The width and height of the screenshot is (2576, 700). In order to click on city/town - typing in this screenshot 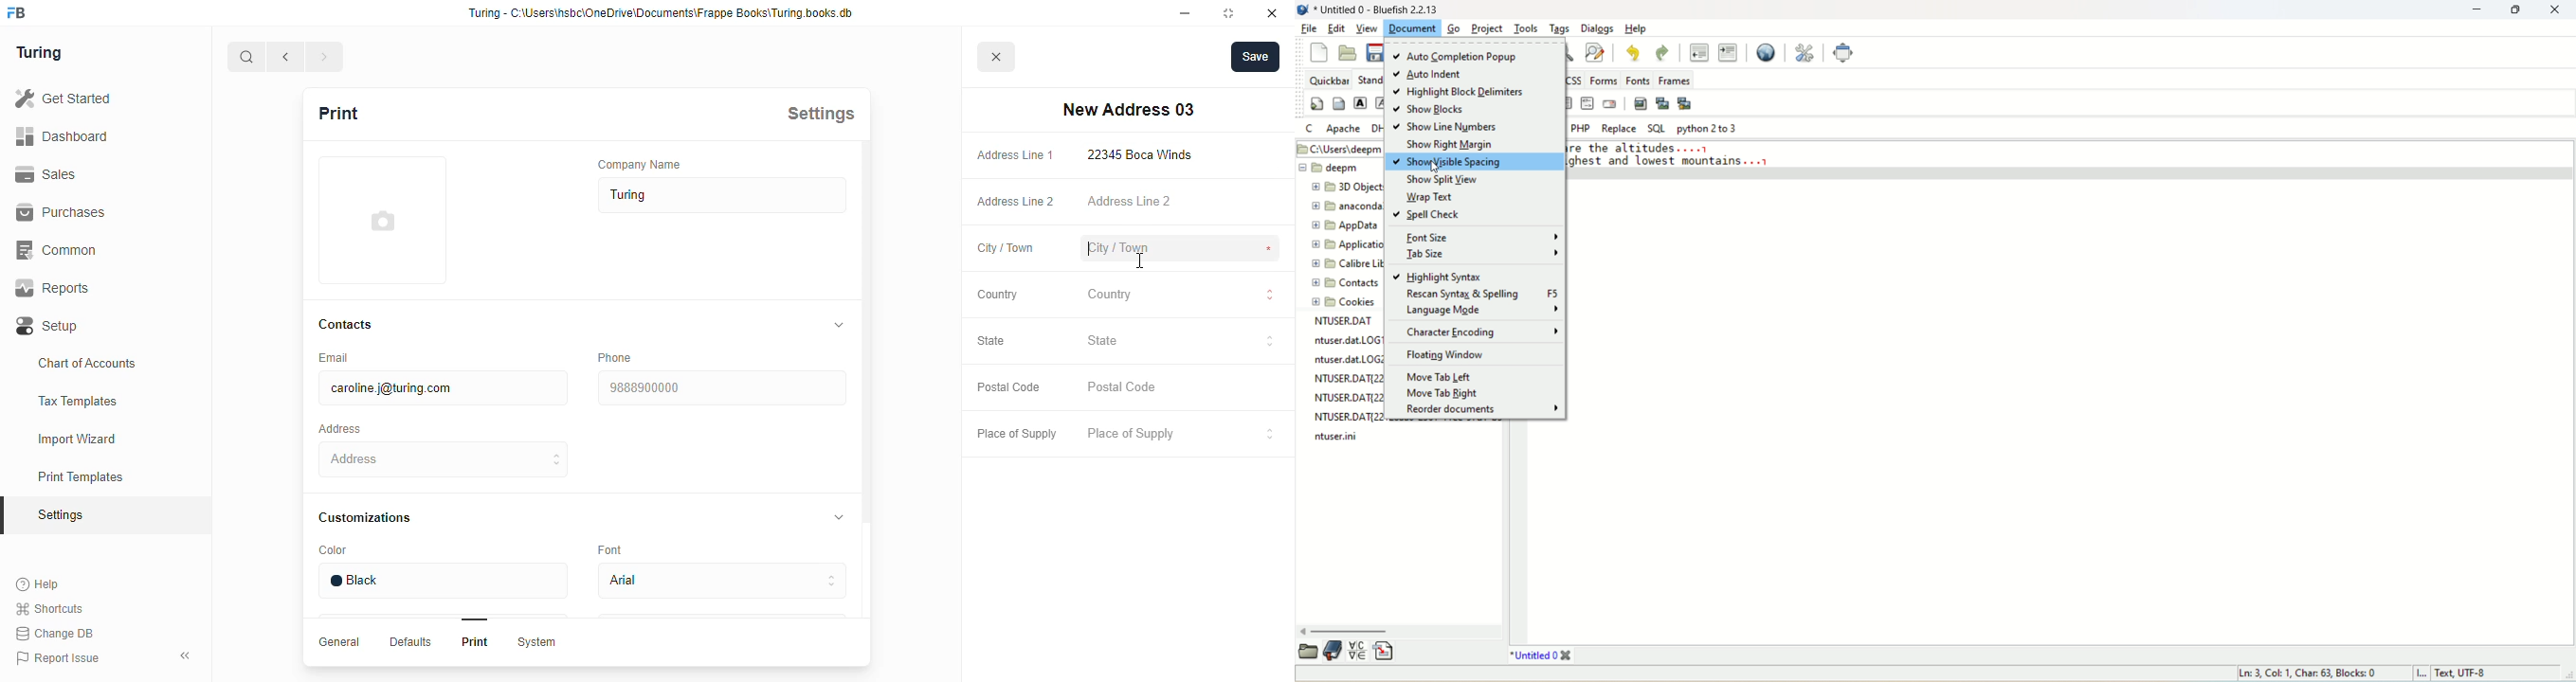, I will do `click(1118, 249)`.